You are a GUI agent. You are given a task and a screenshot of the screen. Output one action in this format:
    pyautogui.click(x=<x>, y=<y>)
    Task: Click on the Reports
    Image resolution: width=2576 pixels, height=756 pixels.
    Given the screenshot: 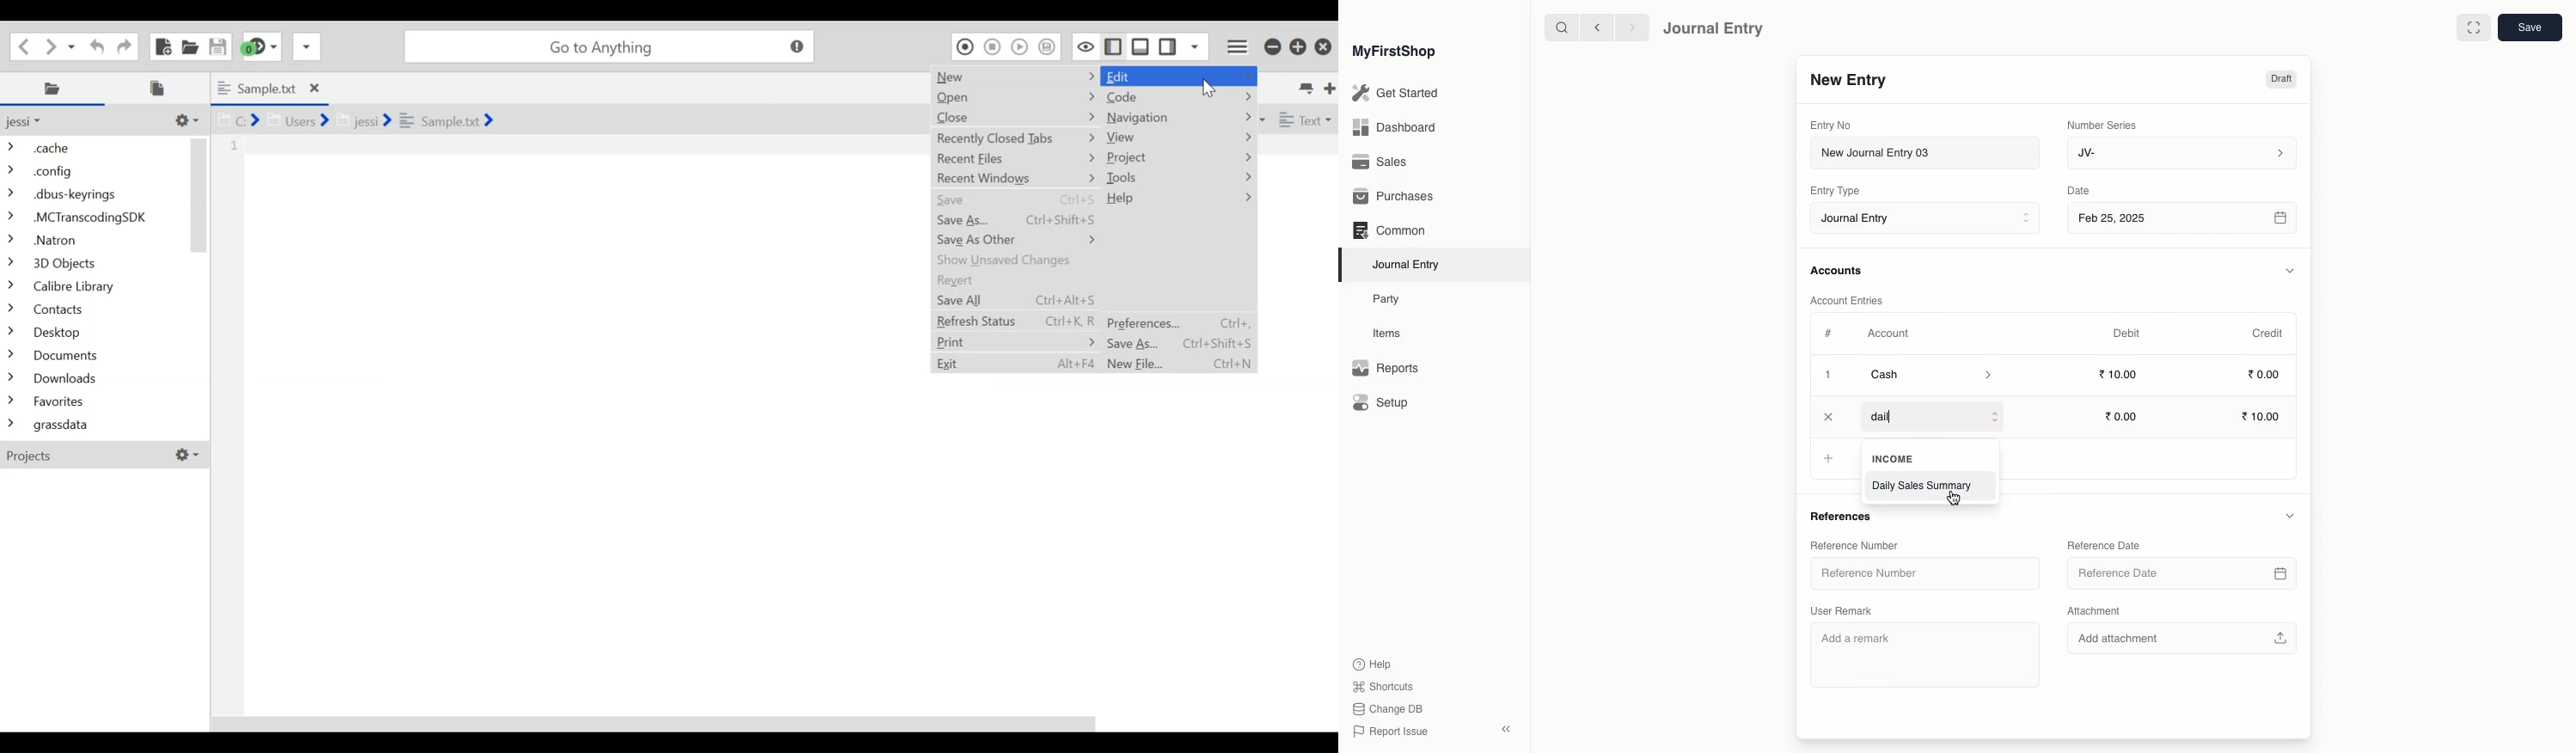 What is the action you would take?
    pyautogui.click(x=1385, y=369)
    